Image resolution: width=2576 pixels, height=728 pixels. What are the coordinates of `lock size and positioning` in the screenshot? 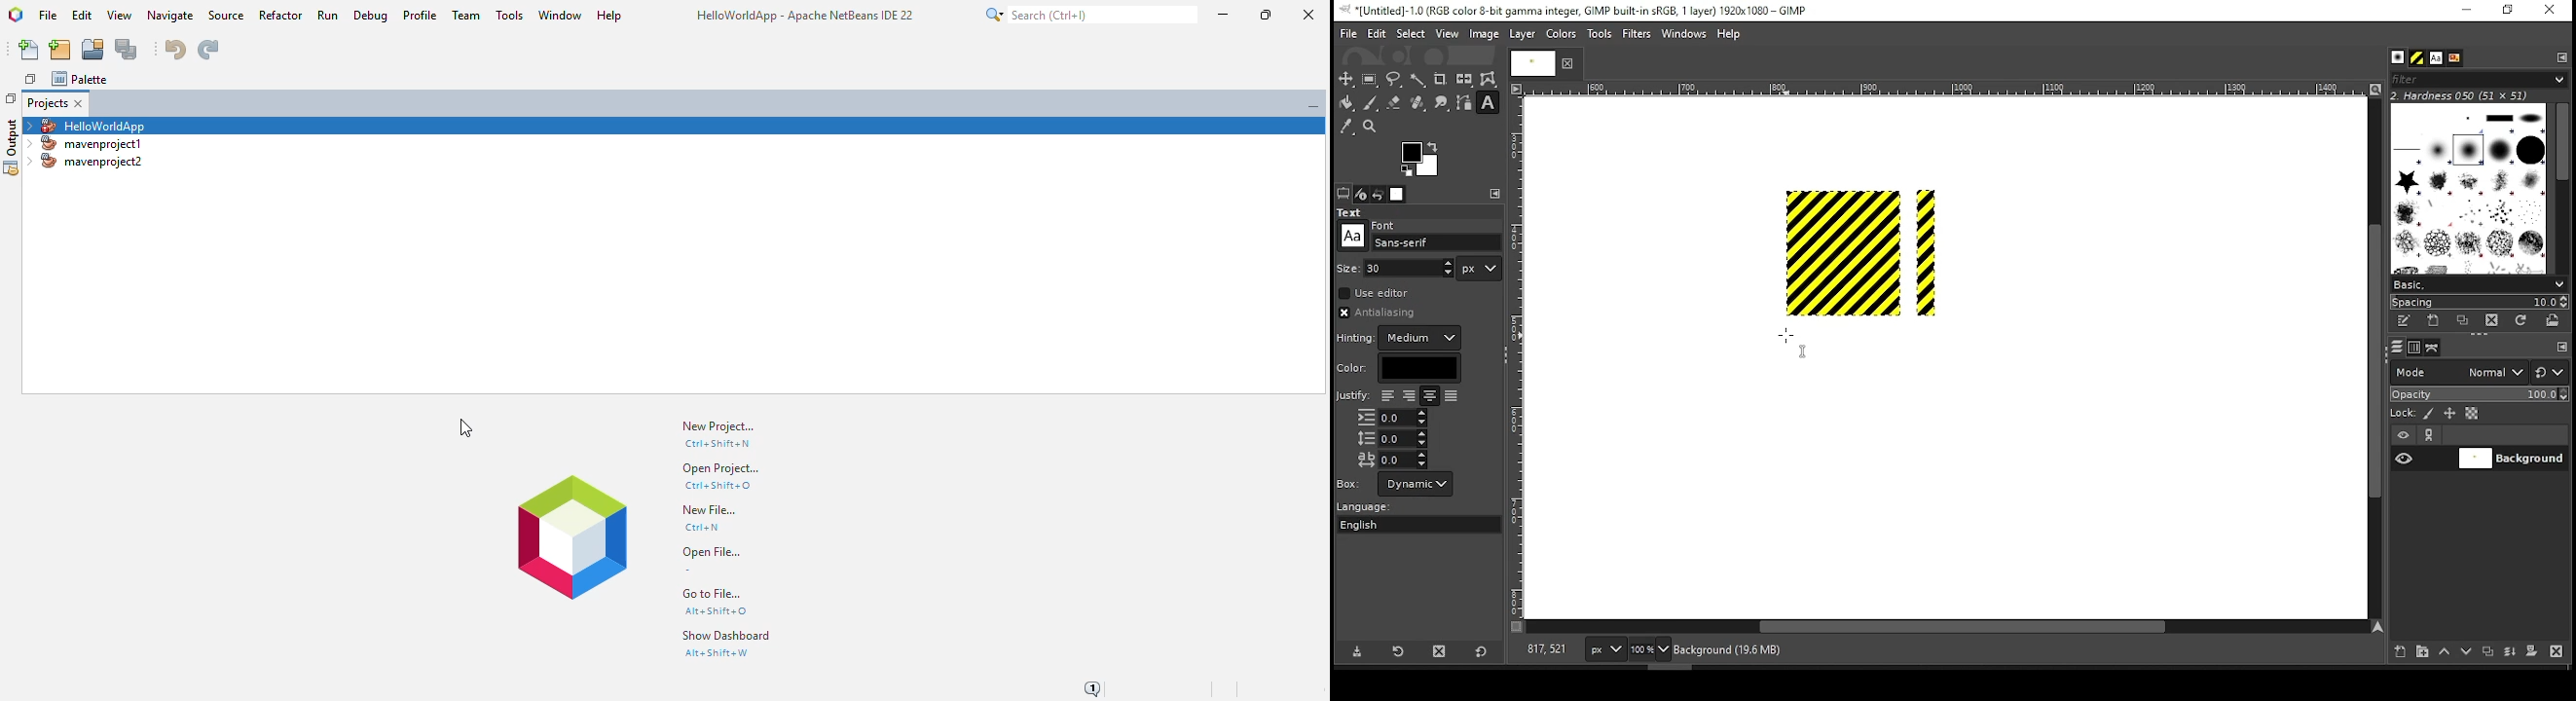 It's located at (2451, 414).